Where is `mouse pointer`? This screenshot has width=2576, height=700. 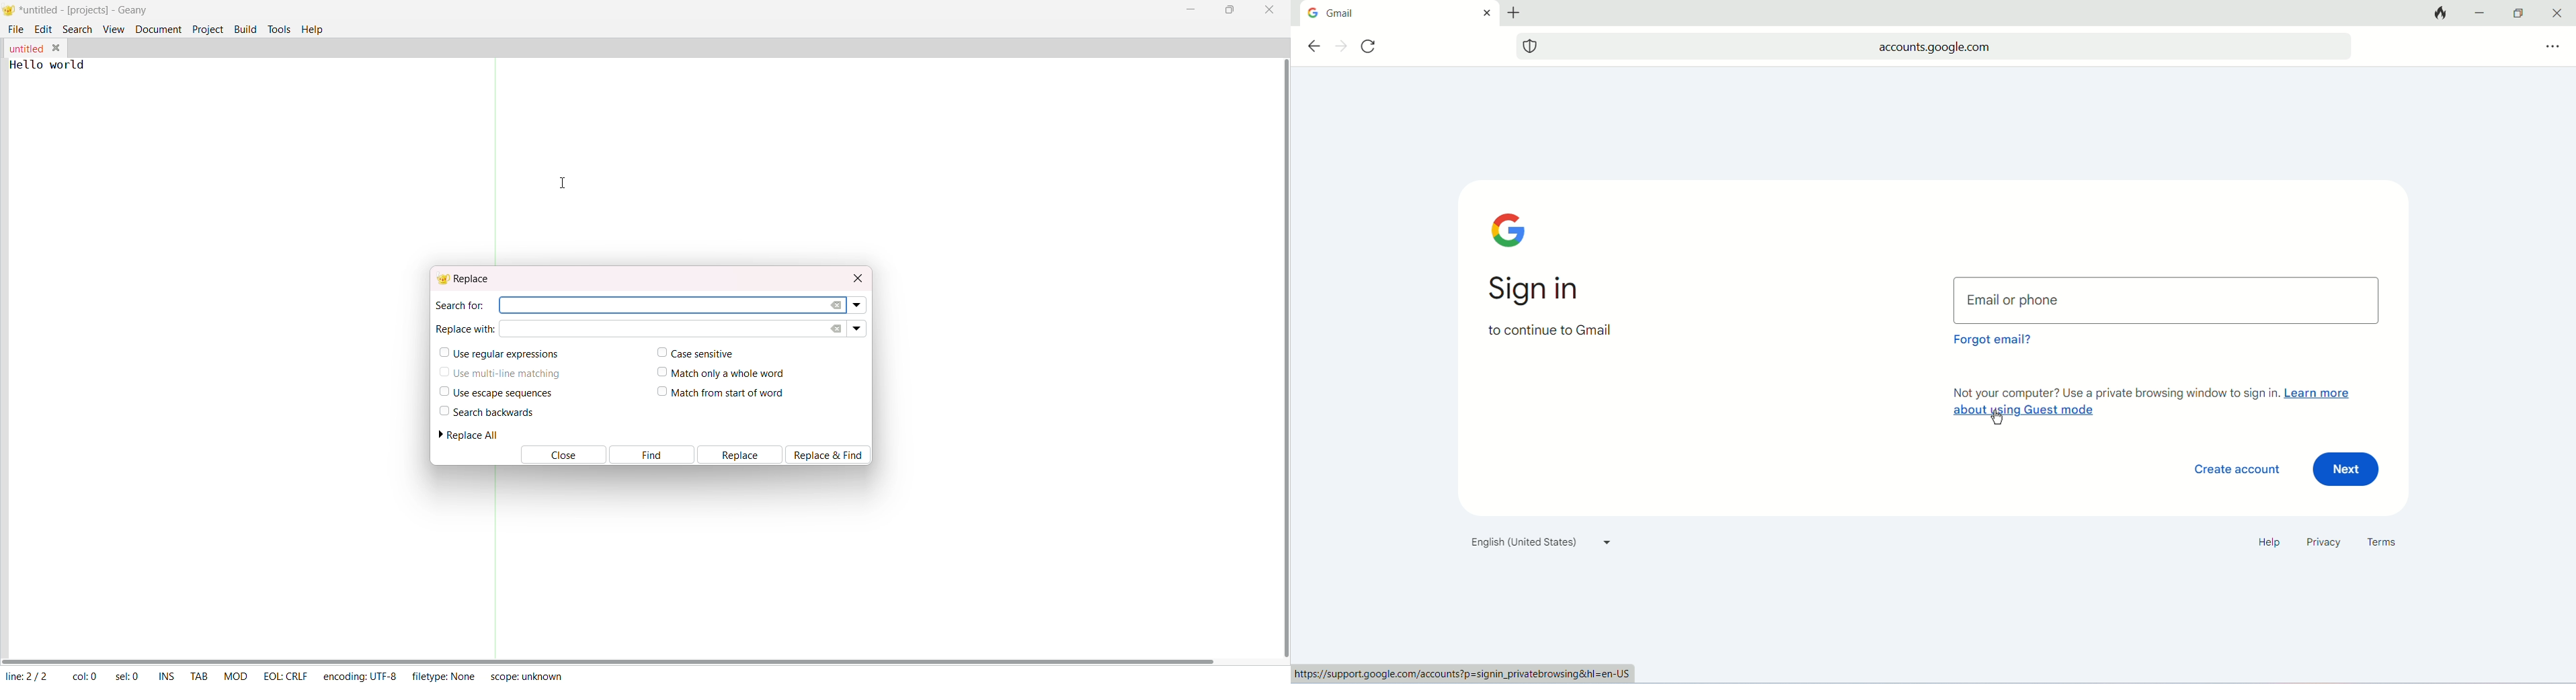 mouse pointer is located at coordinates (1992, 416).